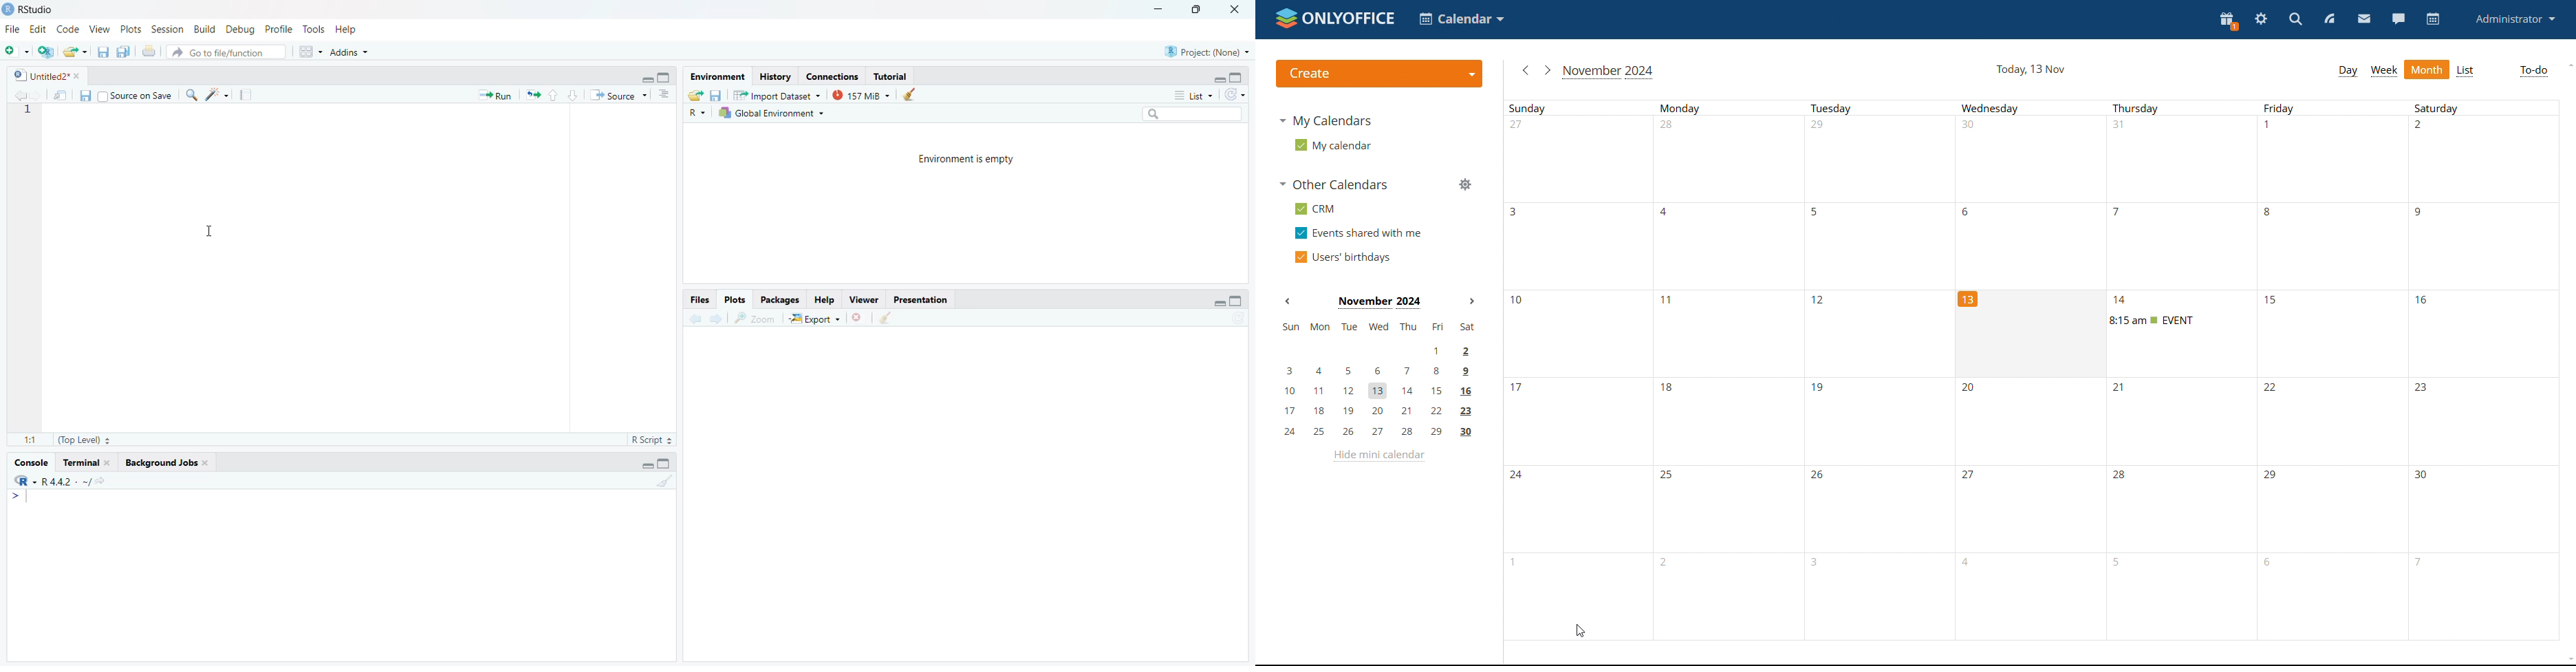 Image resolution: width=2576 pixels, height=672 pixels. Describe the element at coordinates (207, 463) in the screenshot. I see `close` at that location.